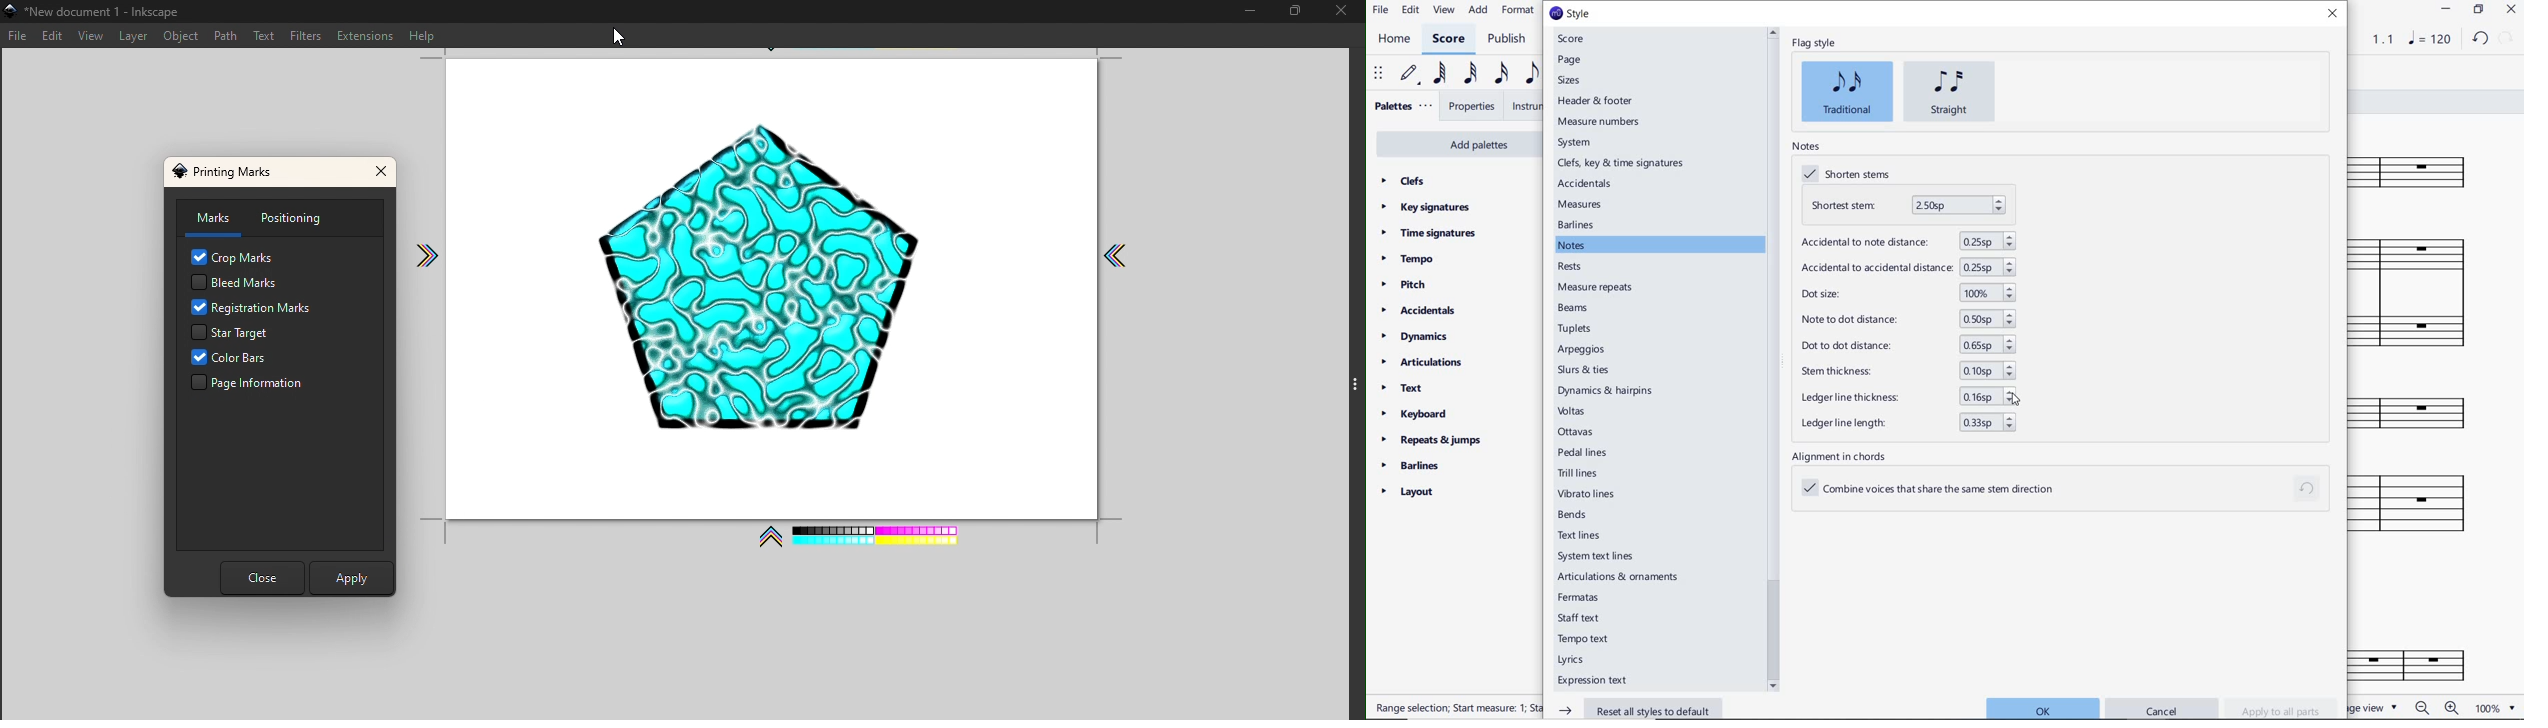 This screenshot has height=728, width=2548. I want to click on measure repeats, so click(1596, 288).